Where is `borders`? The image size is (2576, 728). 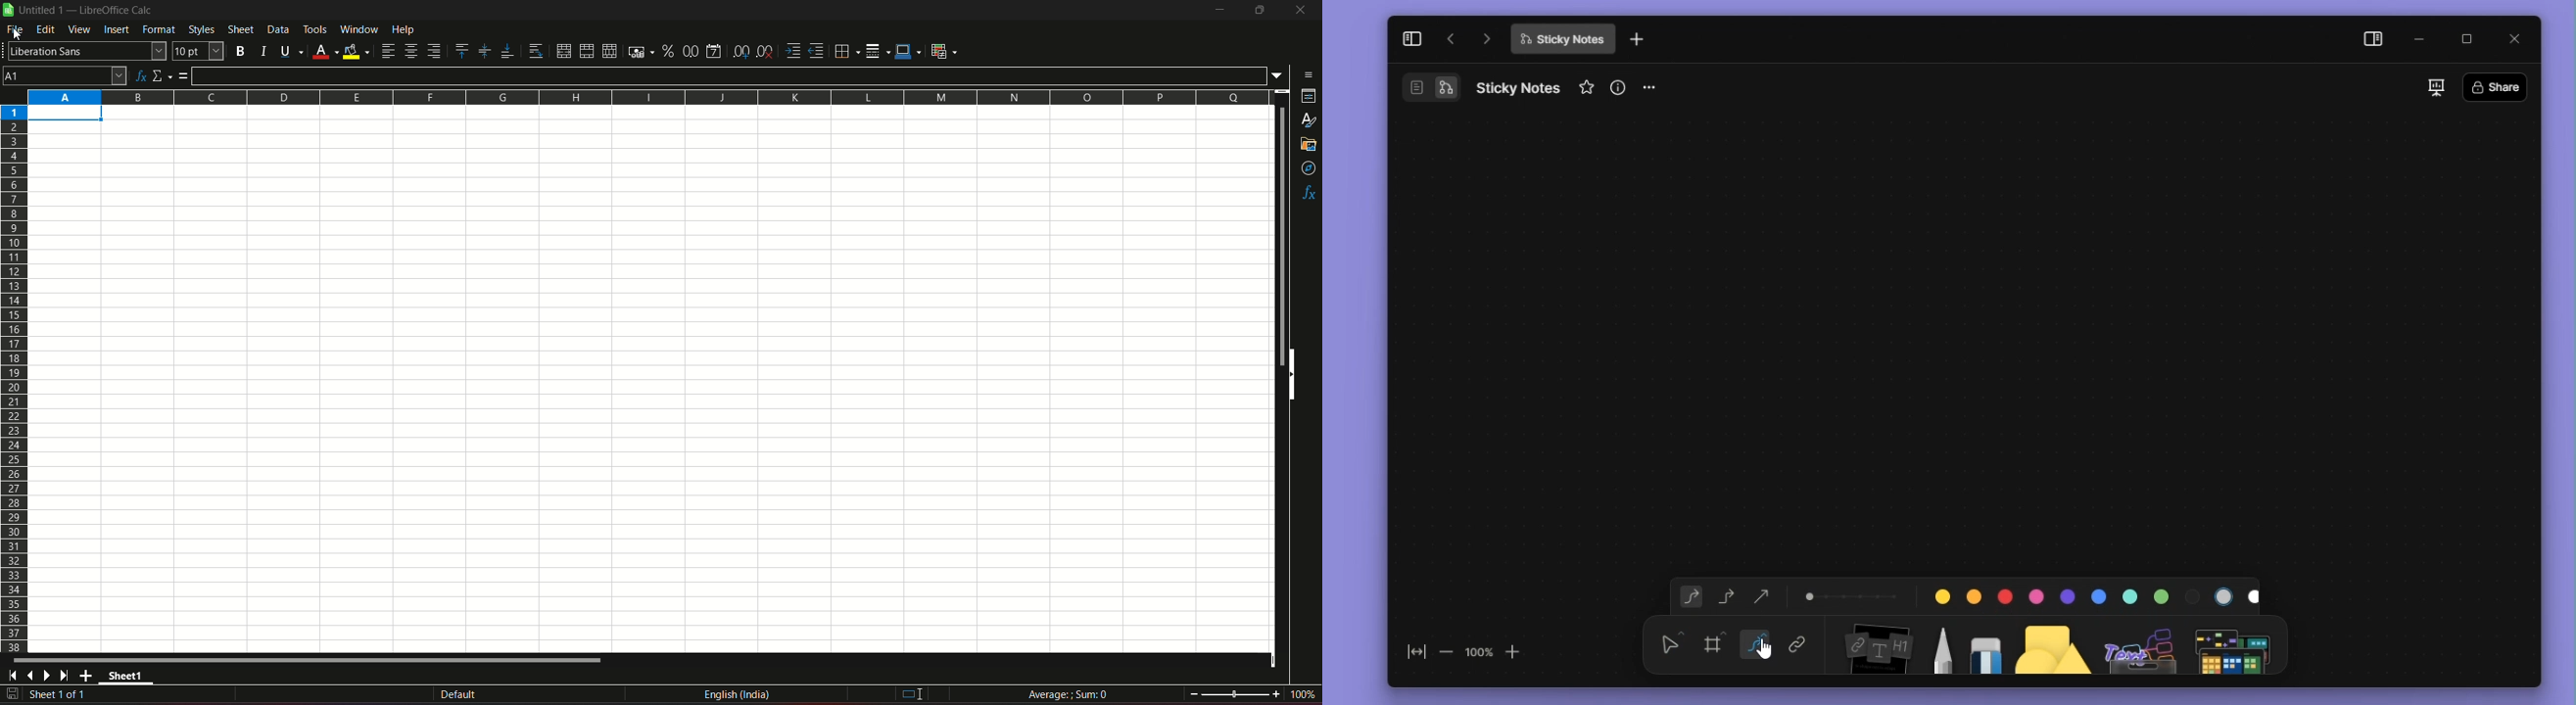 borders is located at coordinates (846, 52).